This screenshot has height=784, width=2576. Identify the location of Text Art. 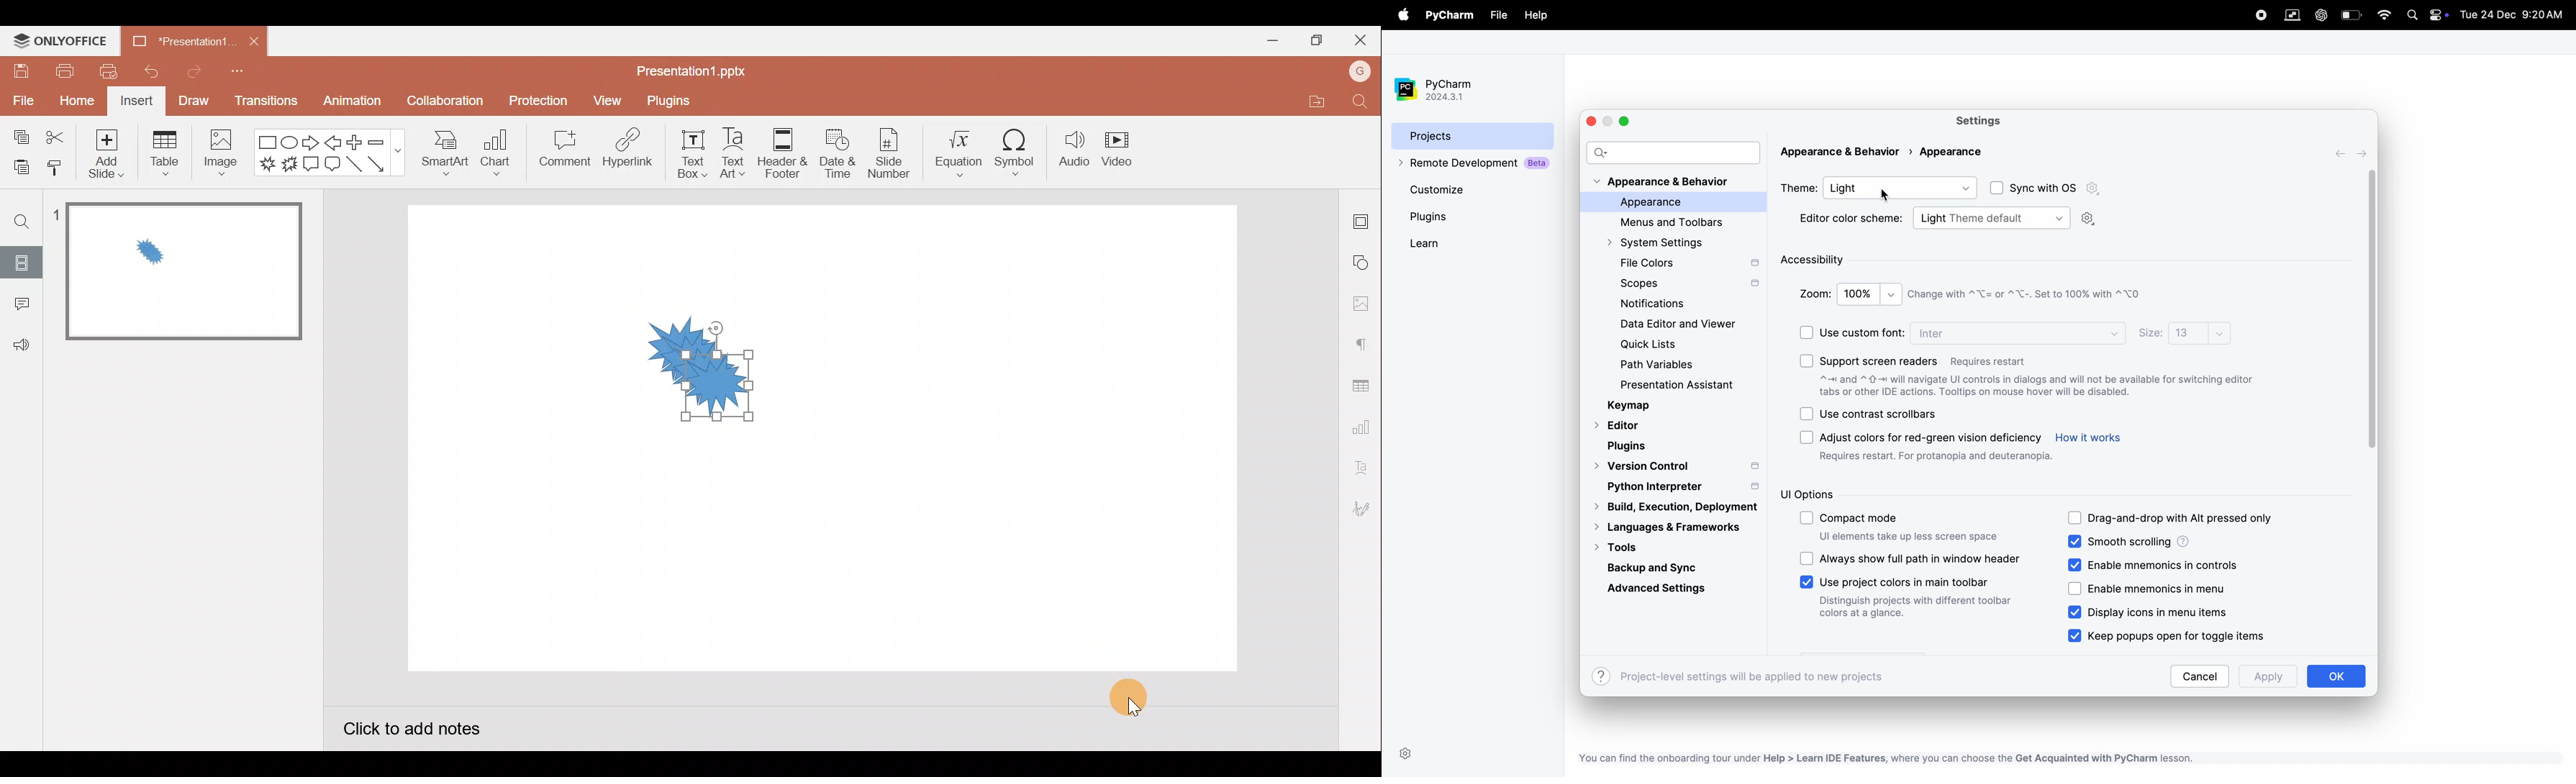
(733, 154).